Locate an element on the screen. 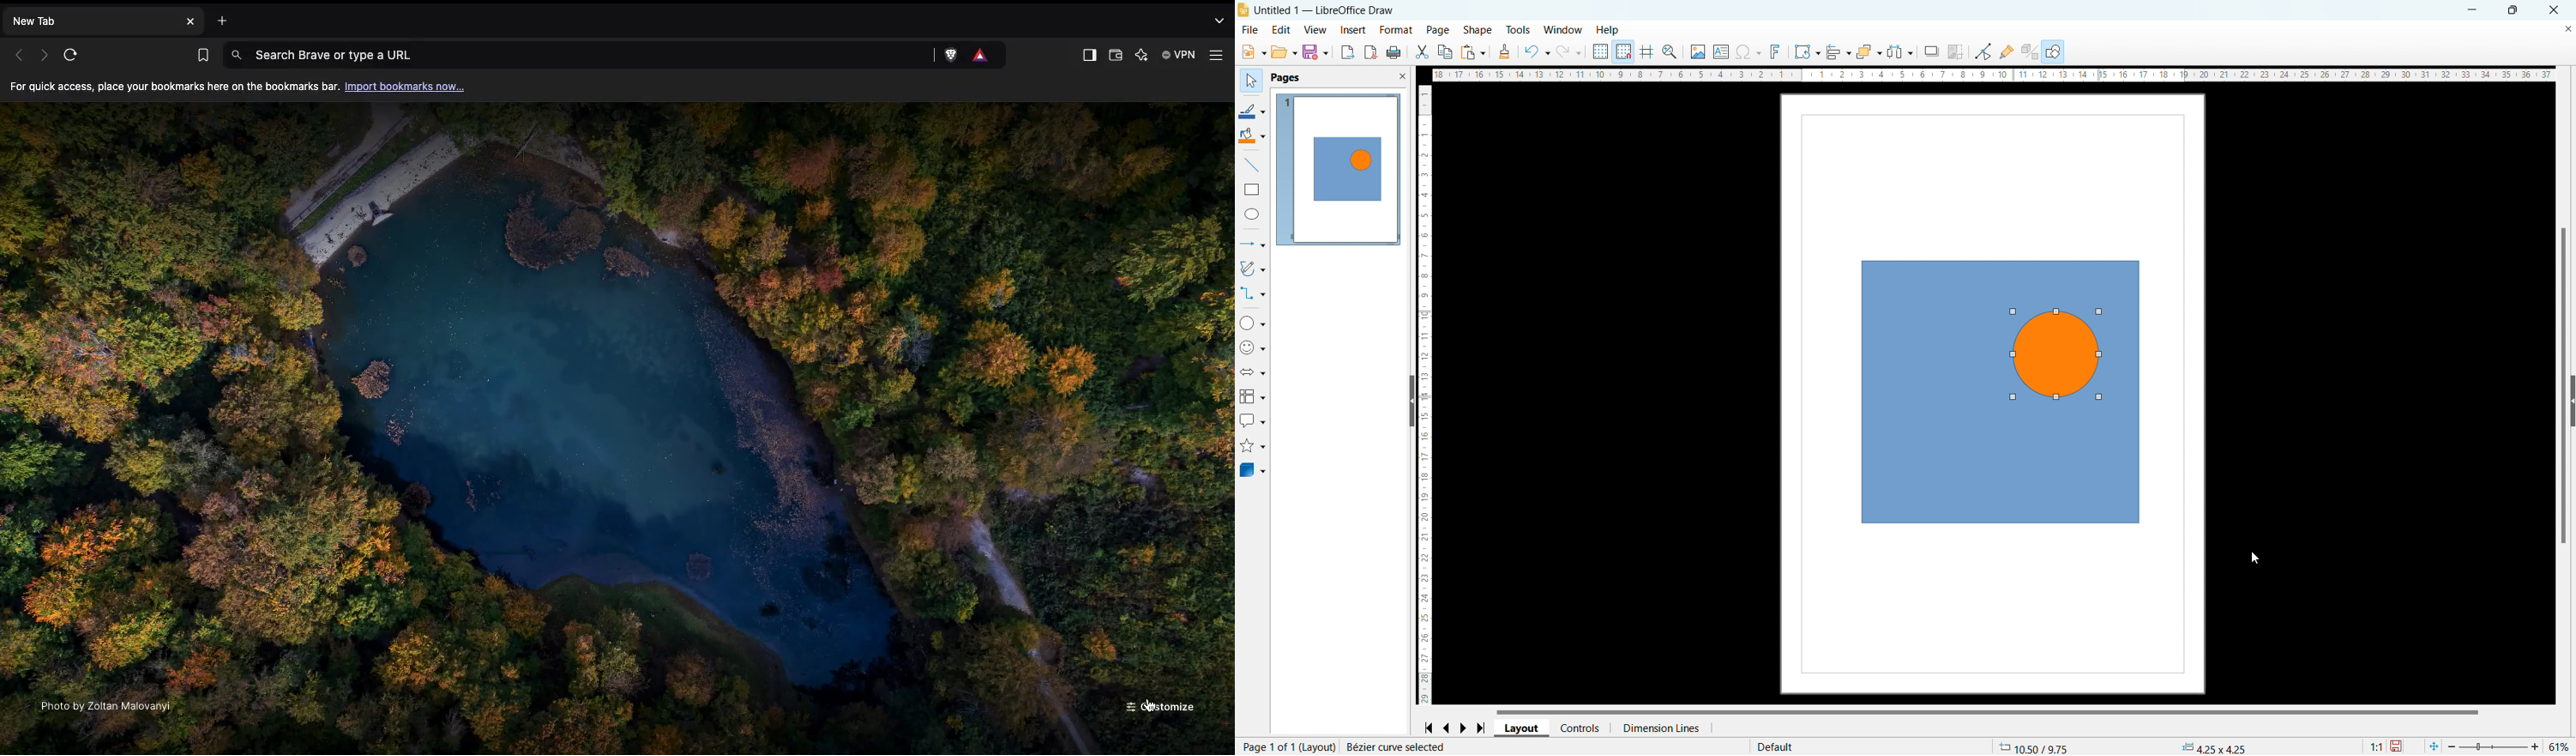  transformations is located at coordinates (1806, 52).